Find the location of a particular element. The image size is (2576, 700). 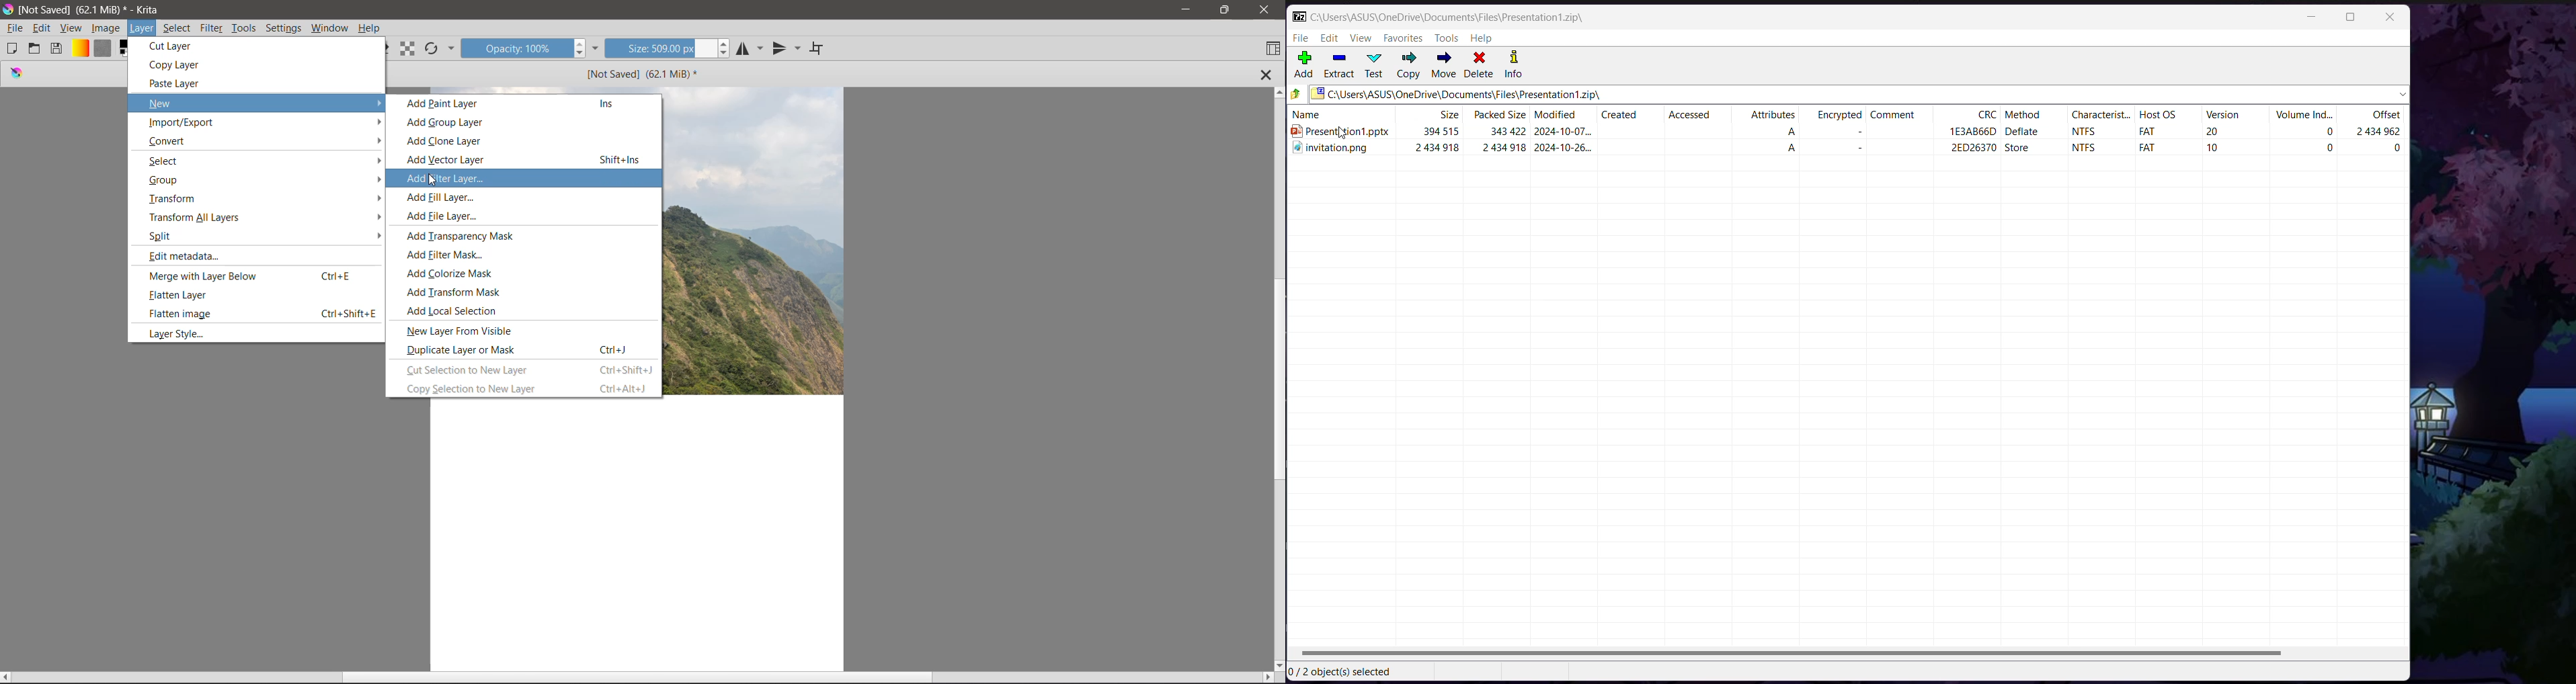

Windows is located at coordinates (330, 28).